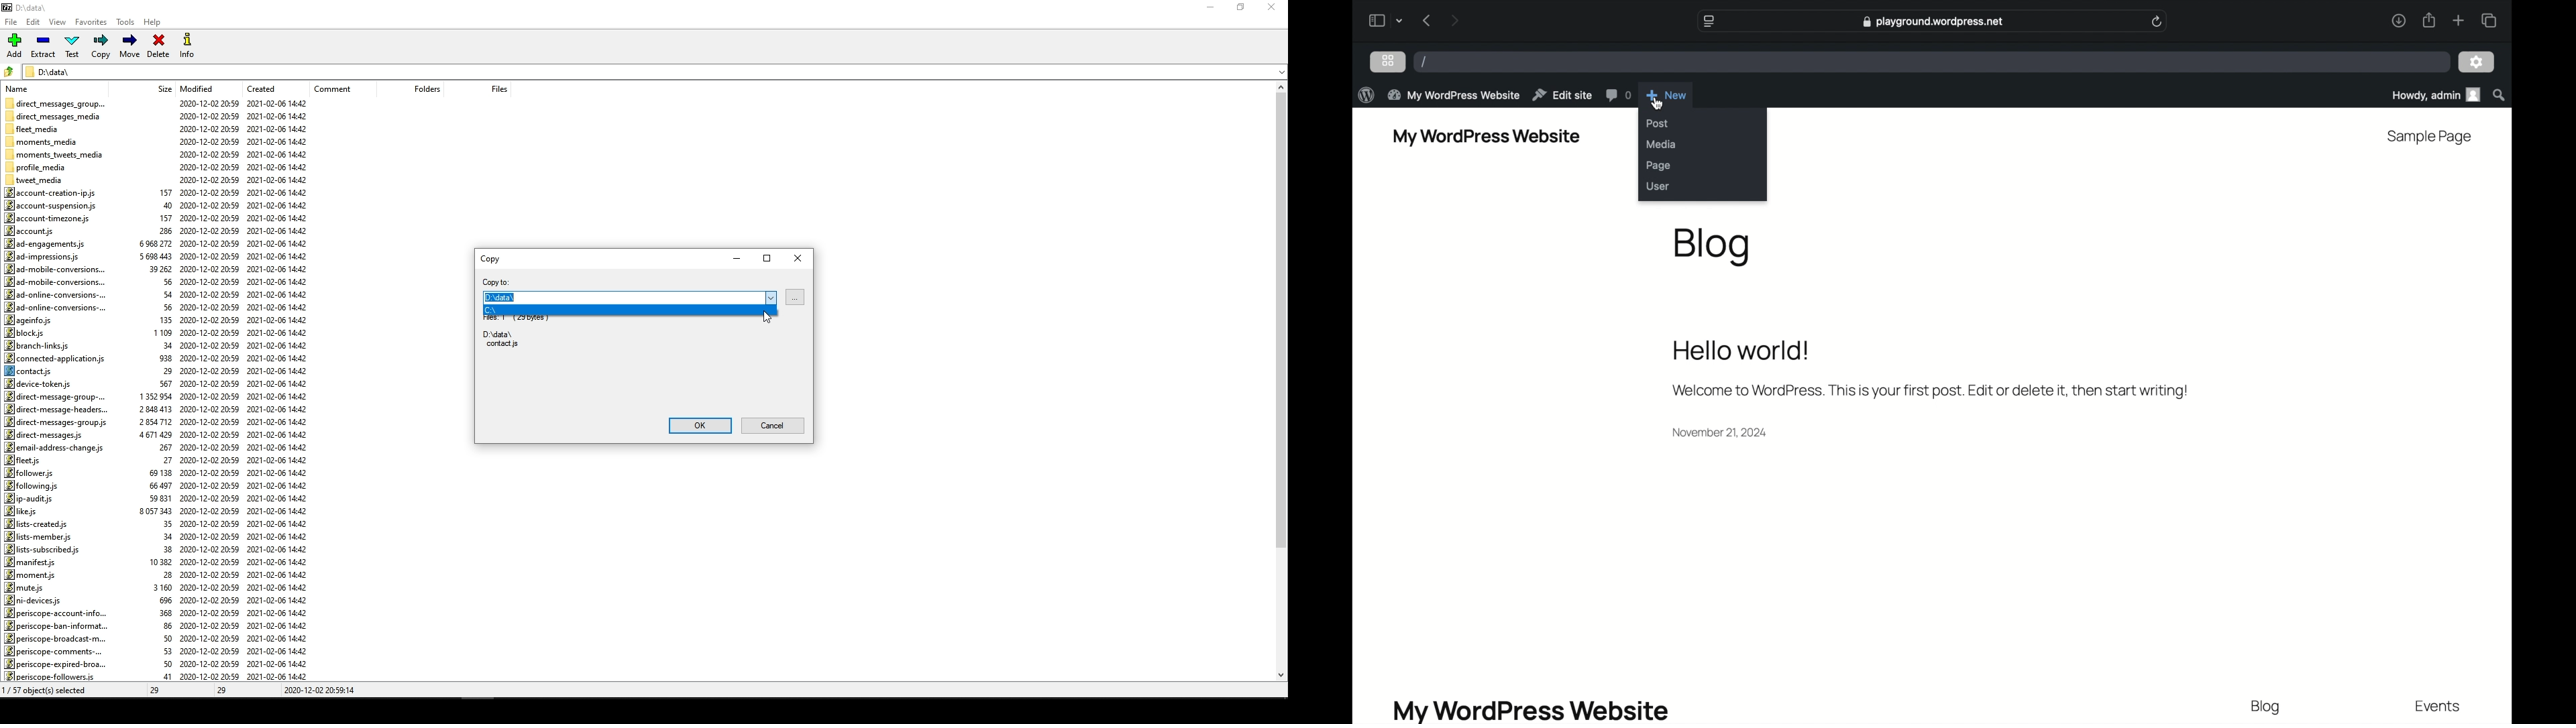 The image size is (2576, 728). Describe the element at coordinates (260, 88) in the screenshot. I see `created` at that location.